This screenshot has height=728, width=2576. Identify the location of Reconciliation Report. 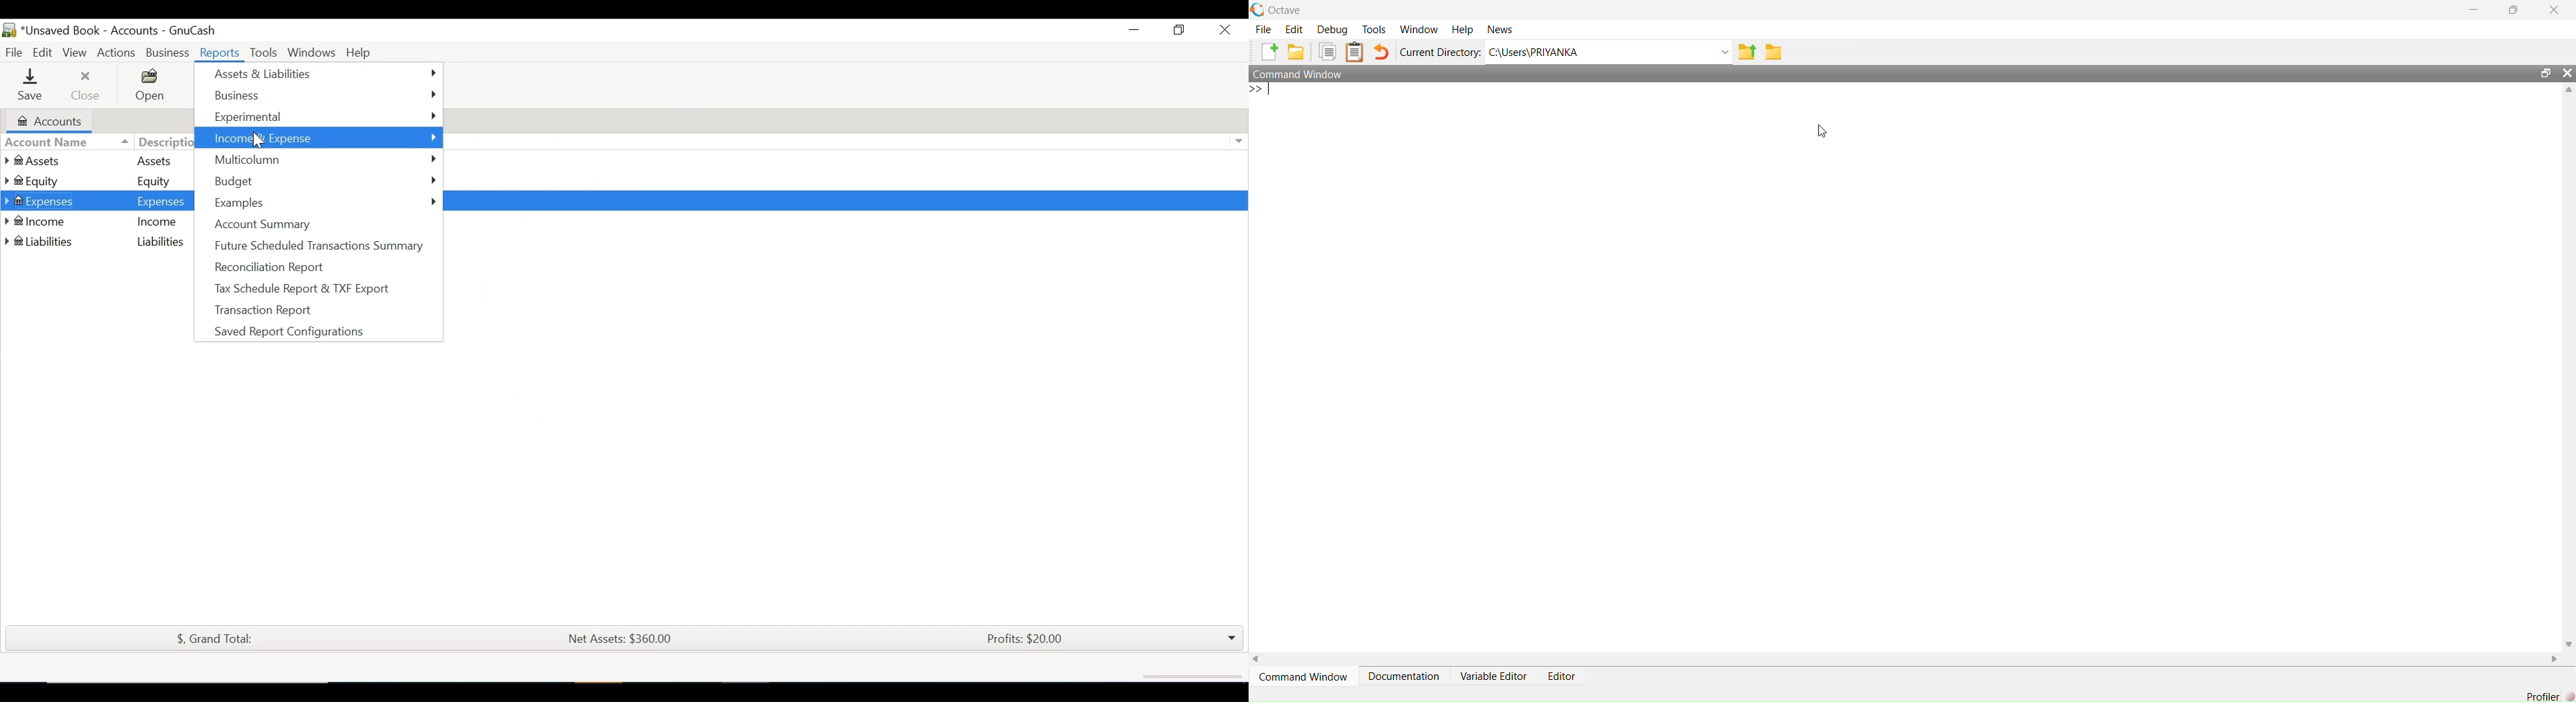
(269, 266).